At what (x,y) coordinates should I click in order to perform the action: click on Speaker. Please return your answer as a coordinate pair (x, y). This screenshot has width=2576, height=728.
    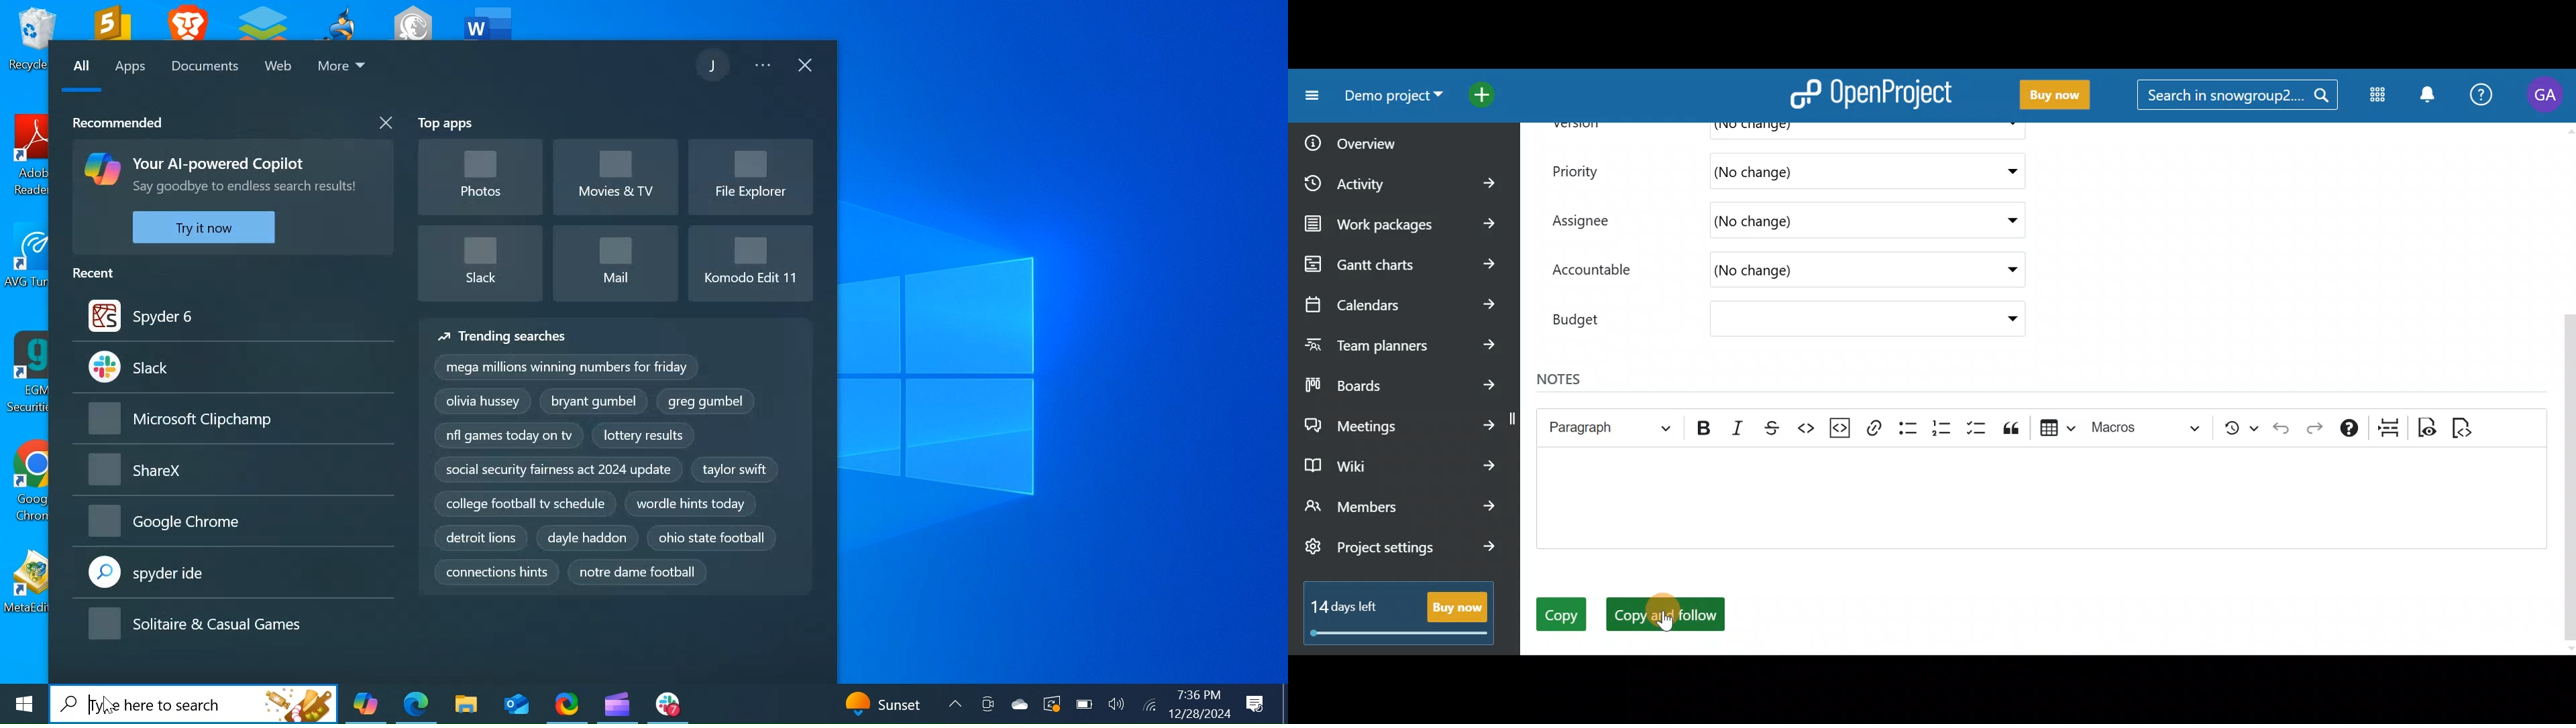
    Looking at the image, I should click on (1116, 706).